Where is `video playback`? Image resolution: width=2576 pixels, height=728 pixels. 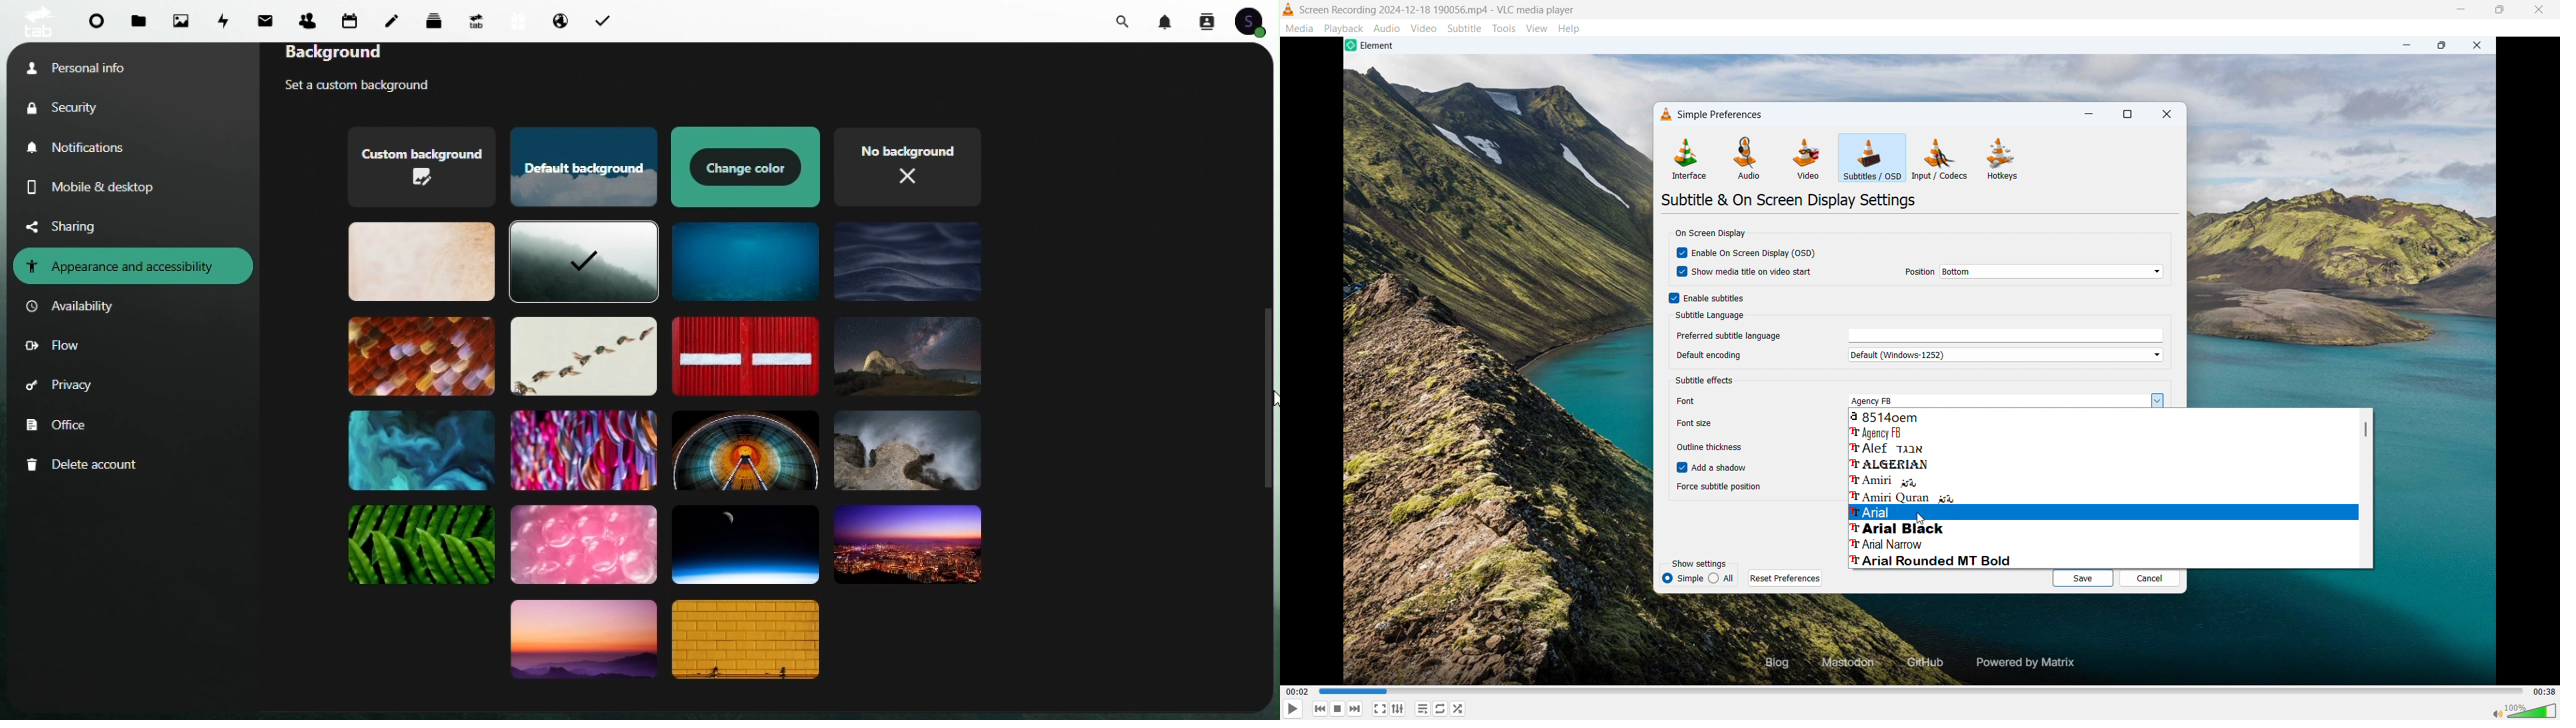
video playback is located at coordinates (1927, 69).